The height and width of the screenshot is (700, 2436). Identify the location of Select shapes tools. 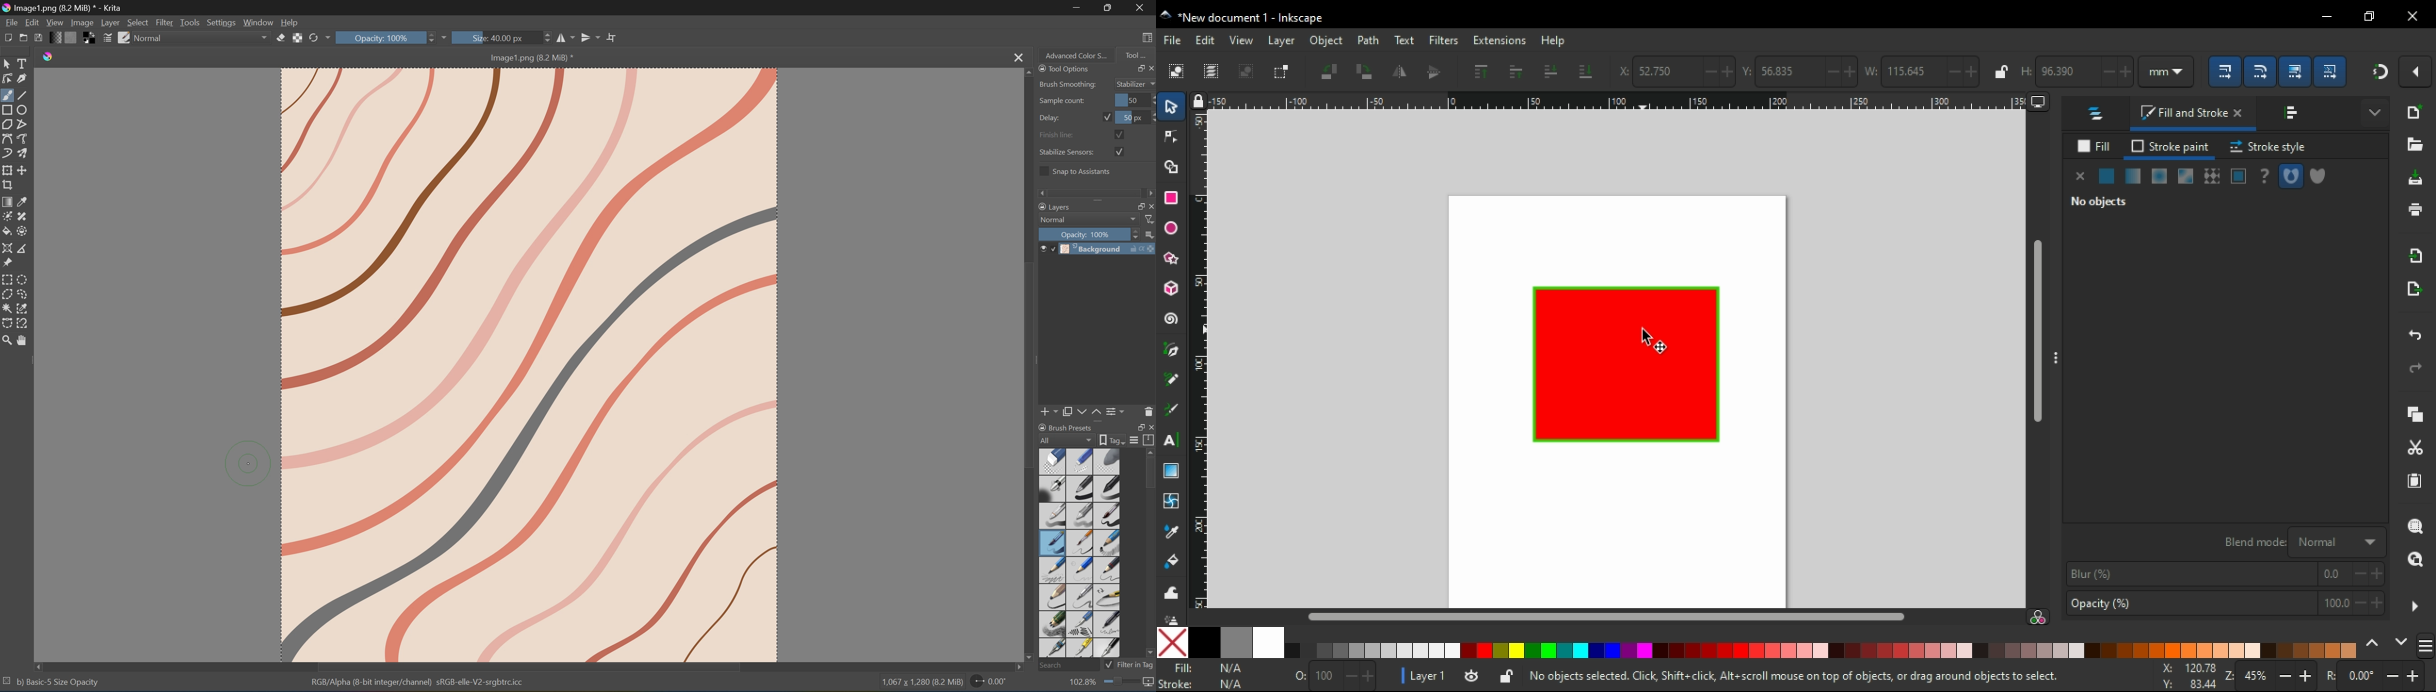
(8, 62).